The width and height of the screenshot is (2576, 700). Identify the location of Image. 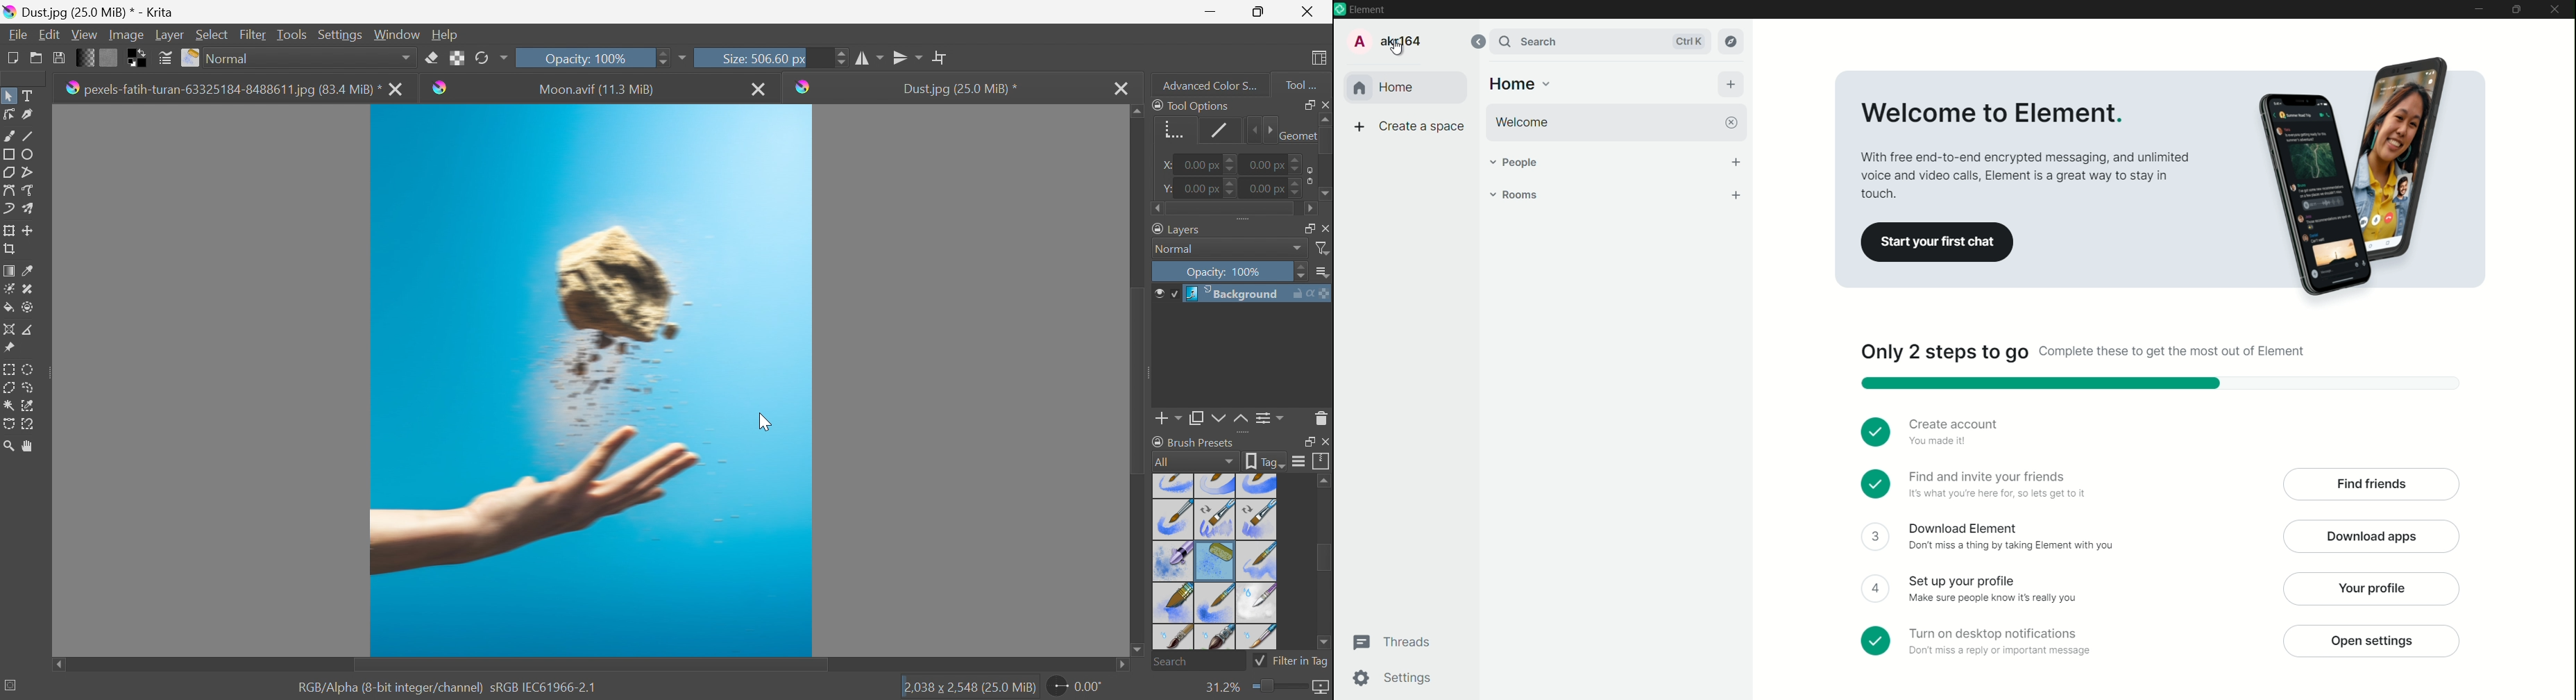
(591, 381).